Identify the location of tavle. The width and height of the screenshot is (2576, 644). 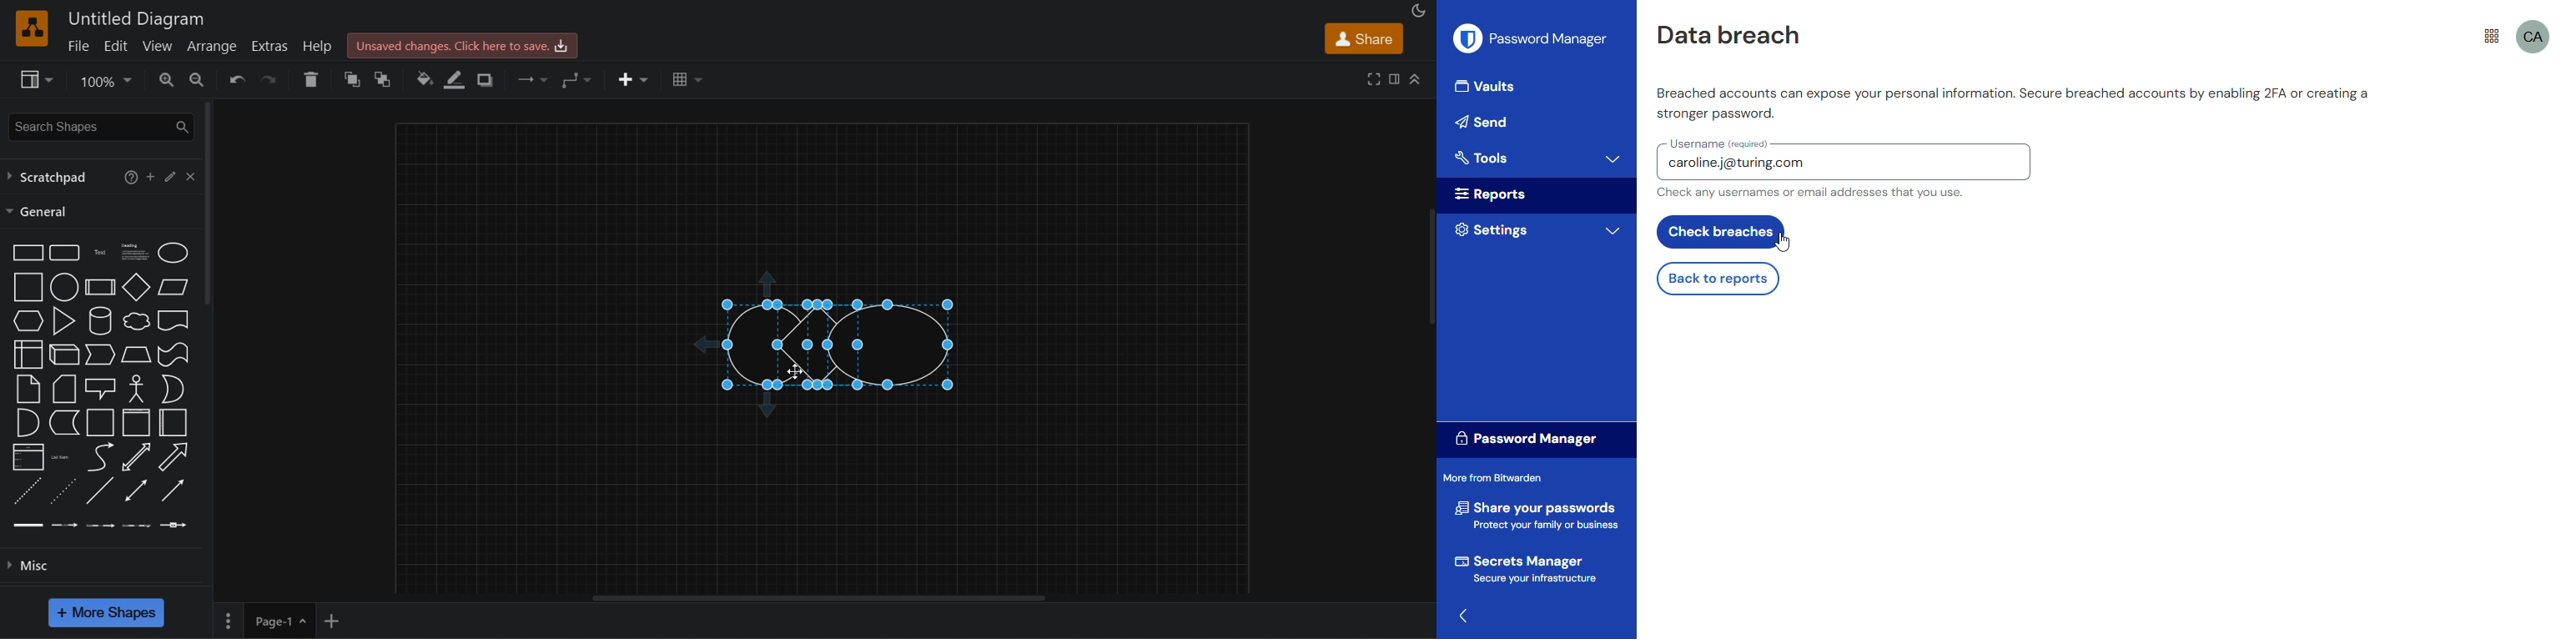
(688, 79).